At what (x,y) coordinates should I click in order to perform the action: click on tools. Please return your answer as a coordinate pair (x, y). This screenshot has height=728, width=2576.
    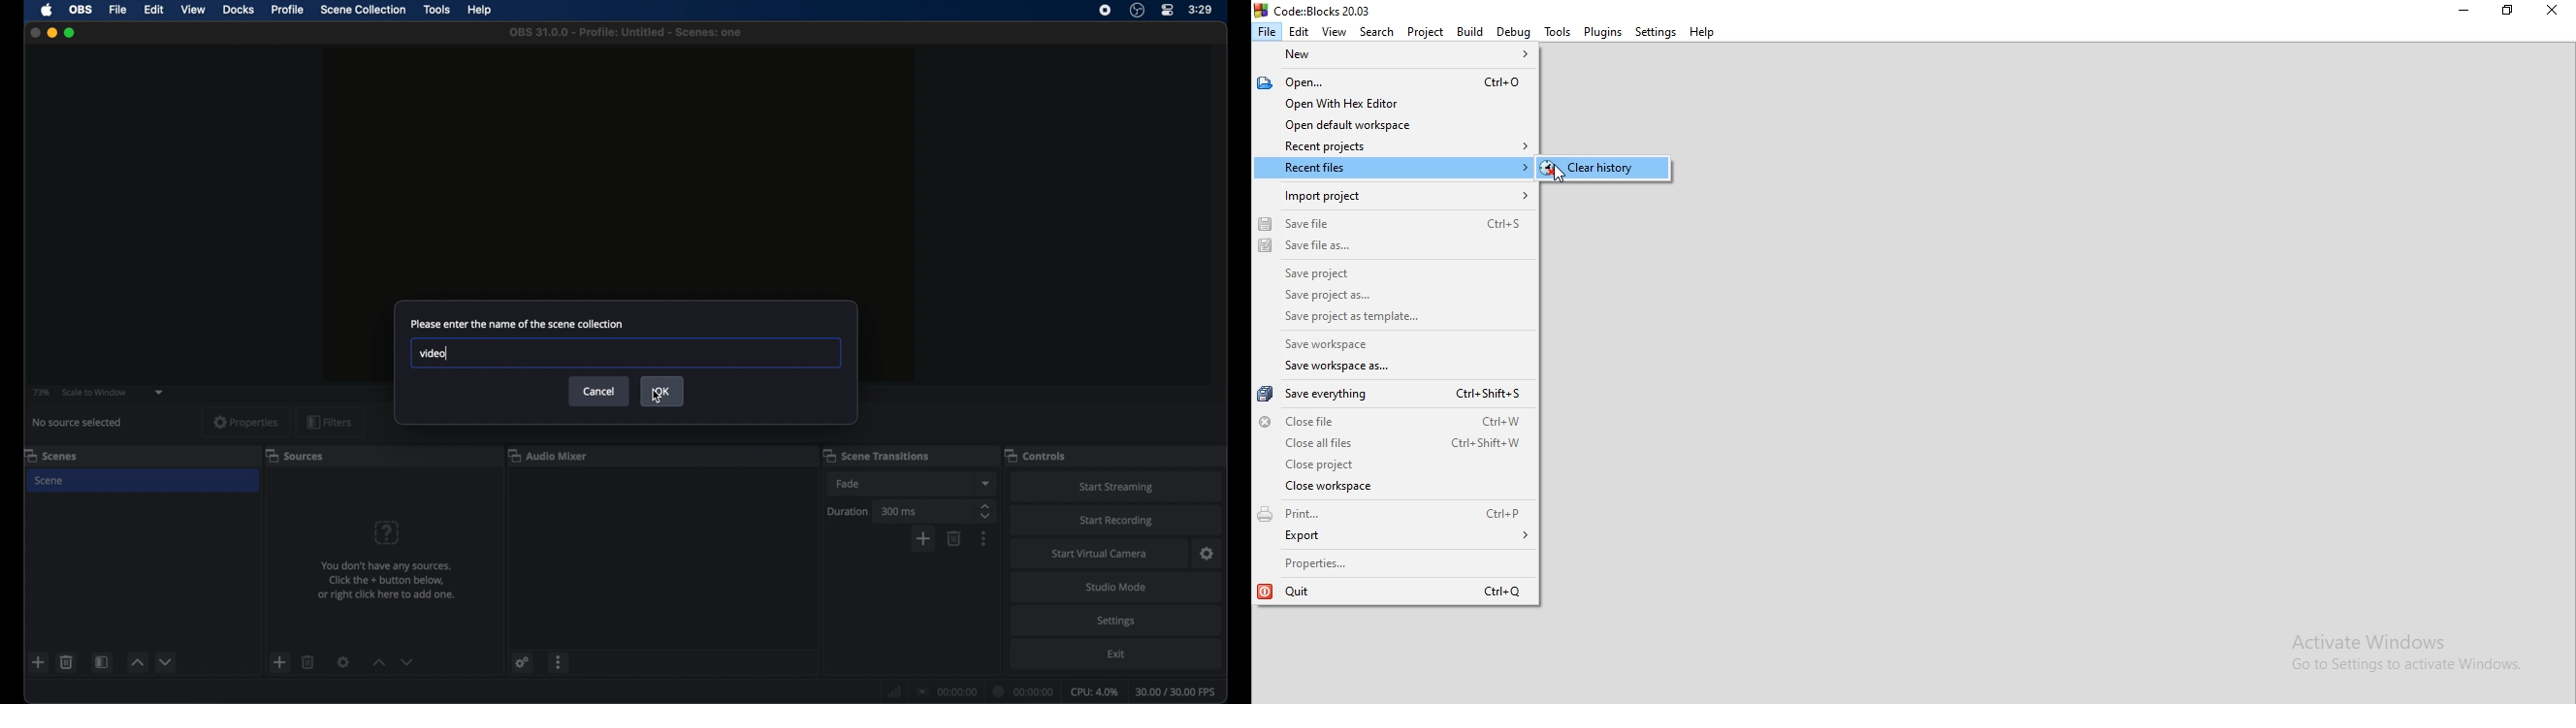
    Looking at the image, I should click on (439, 10).